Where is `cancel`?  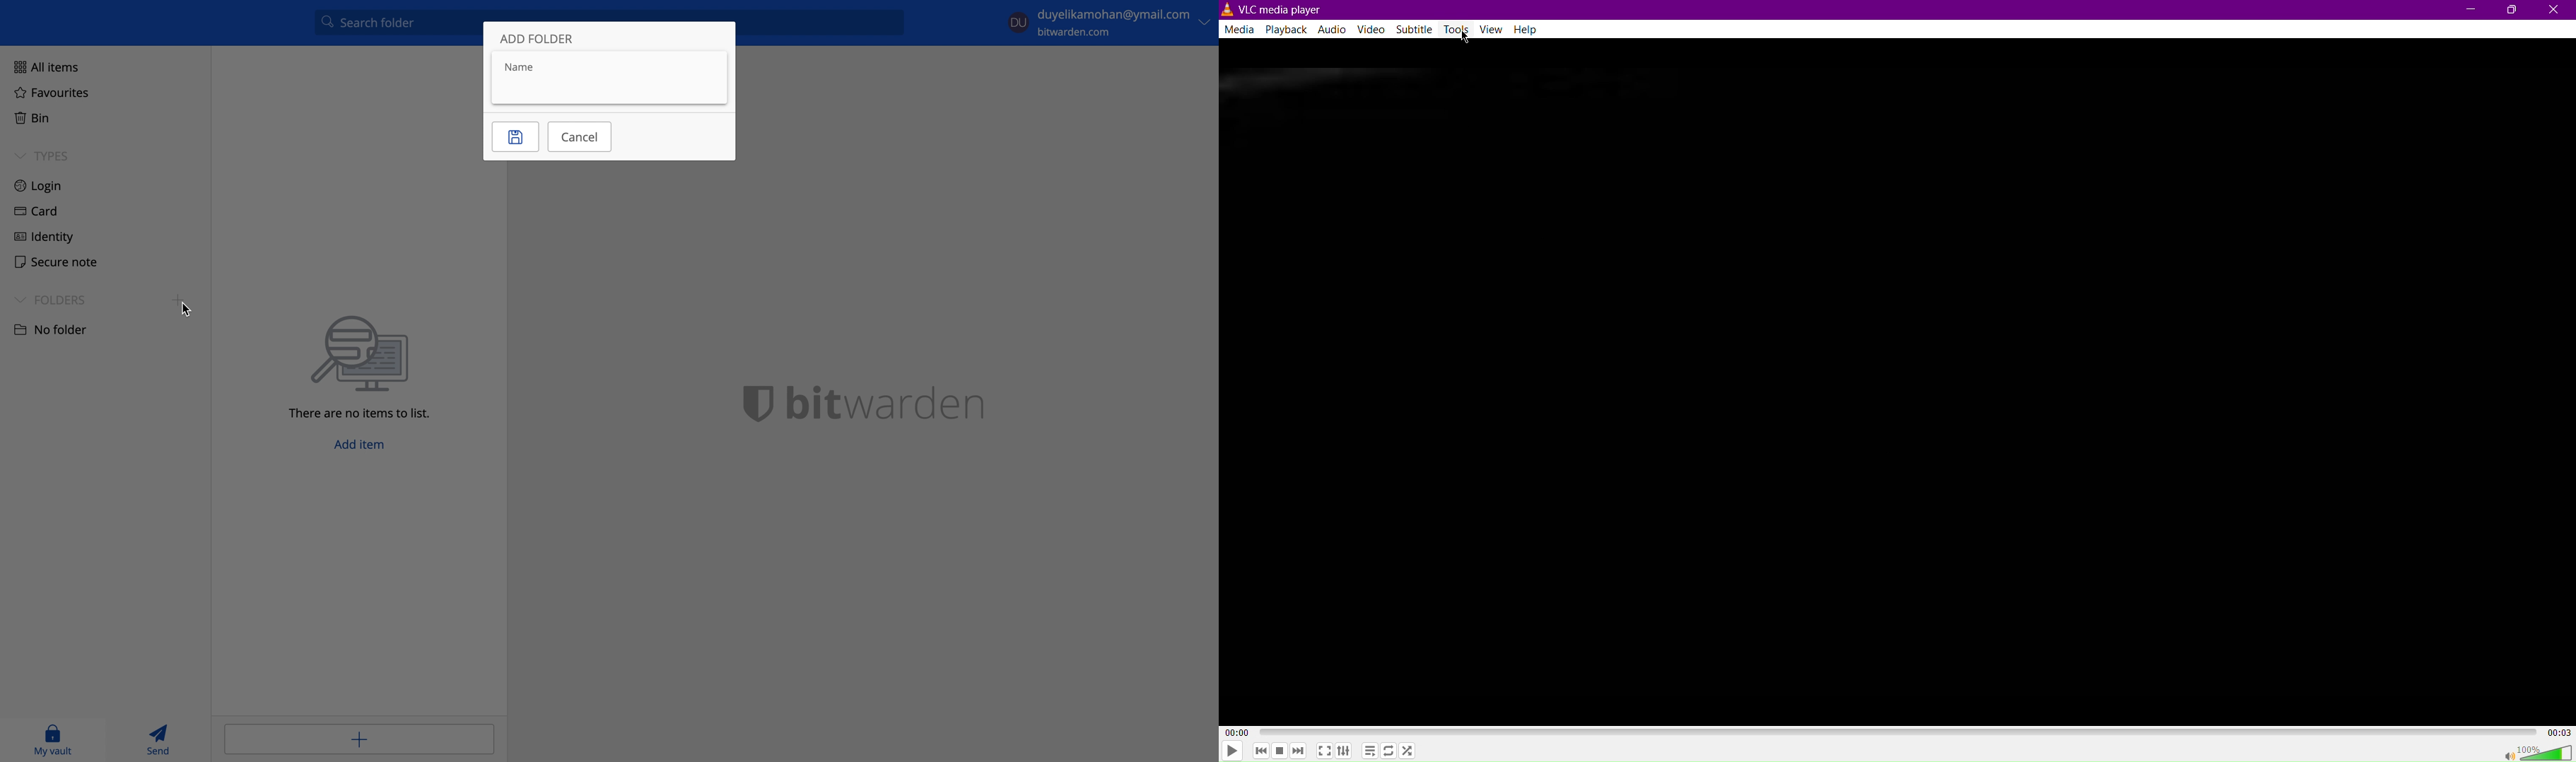
cancel is located at coordinates (580, 135).